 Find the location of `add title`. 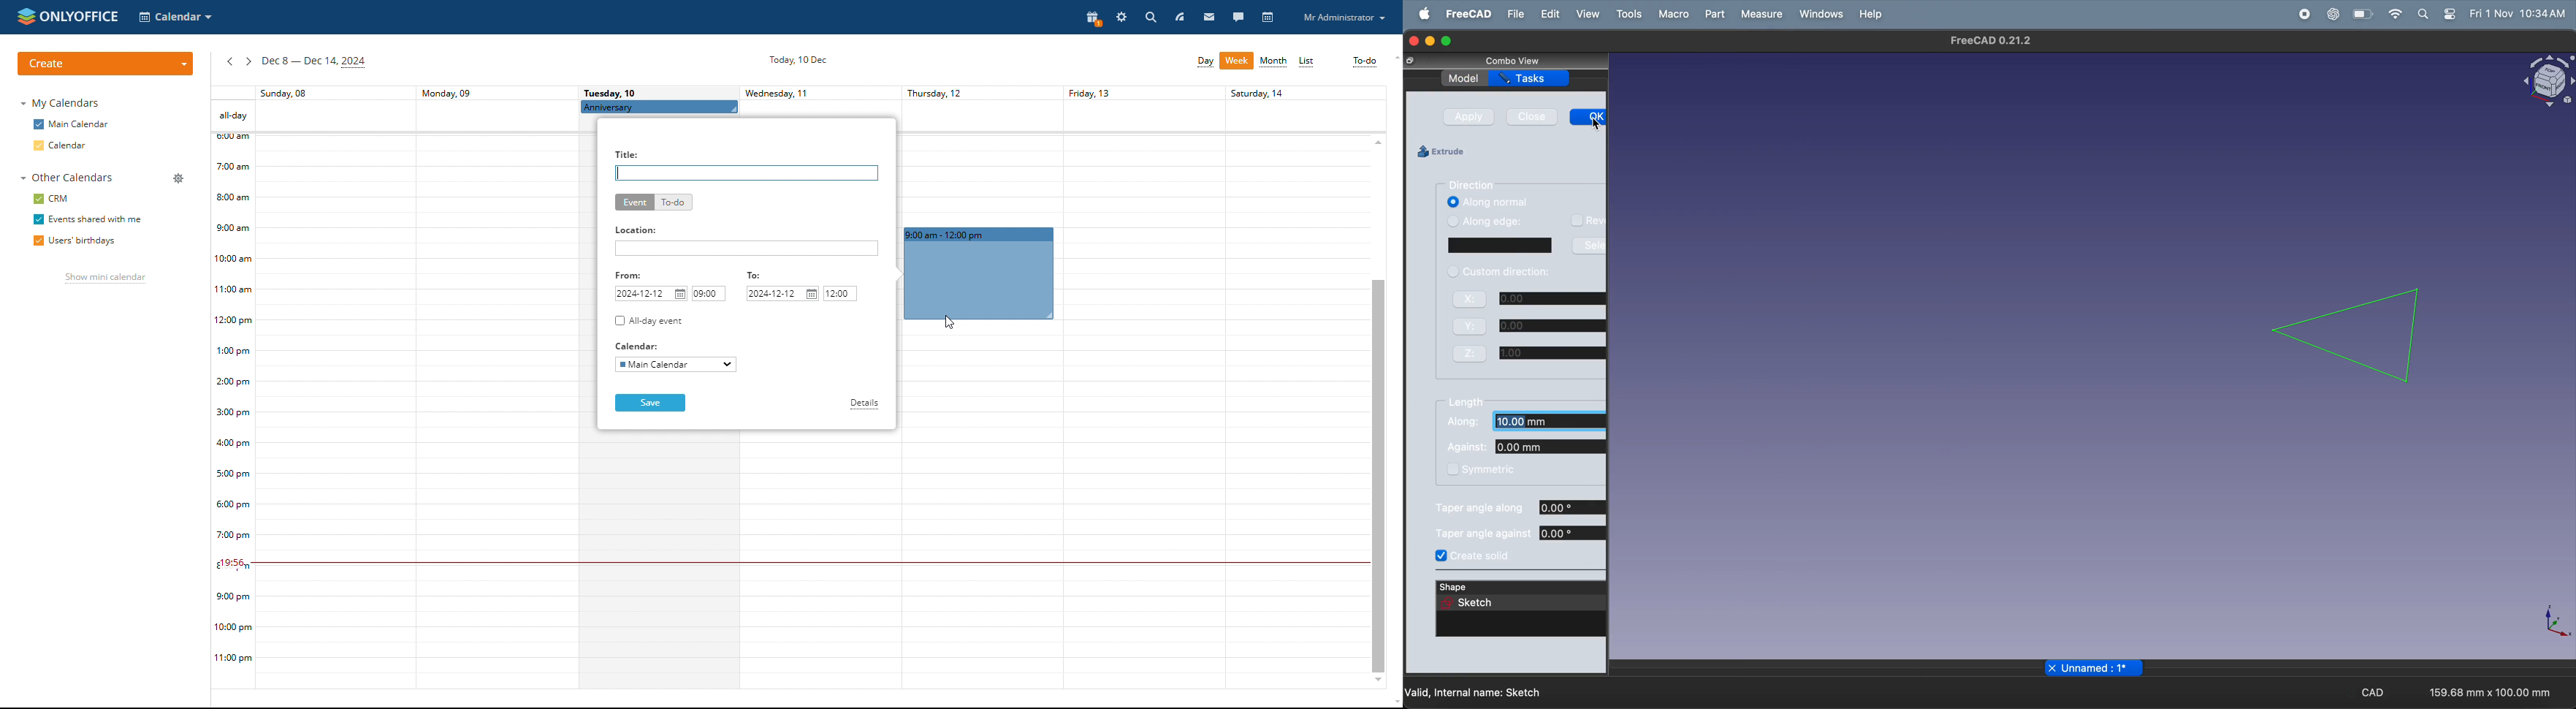

add title is located at coordinates (746, 173).